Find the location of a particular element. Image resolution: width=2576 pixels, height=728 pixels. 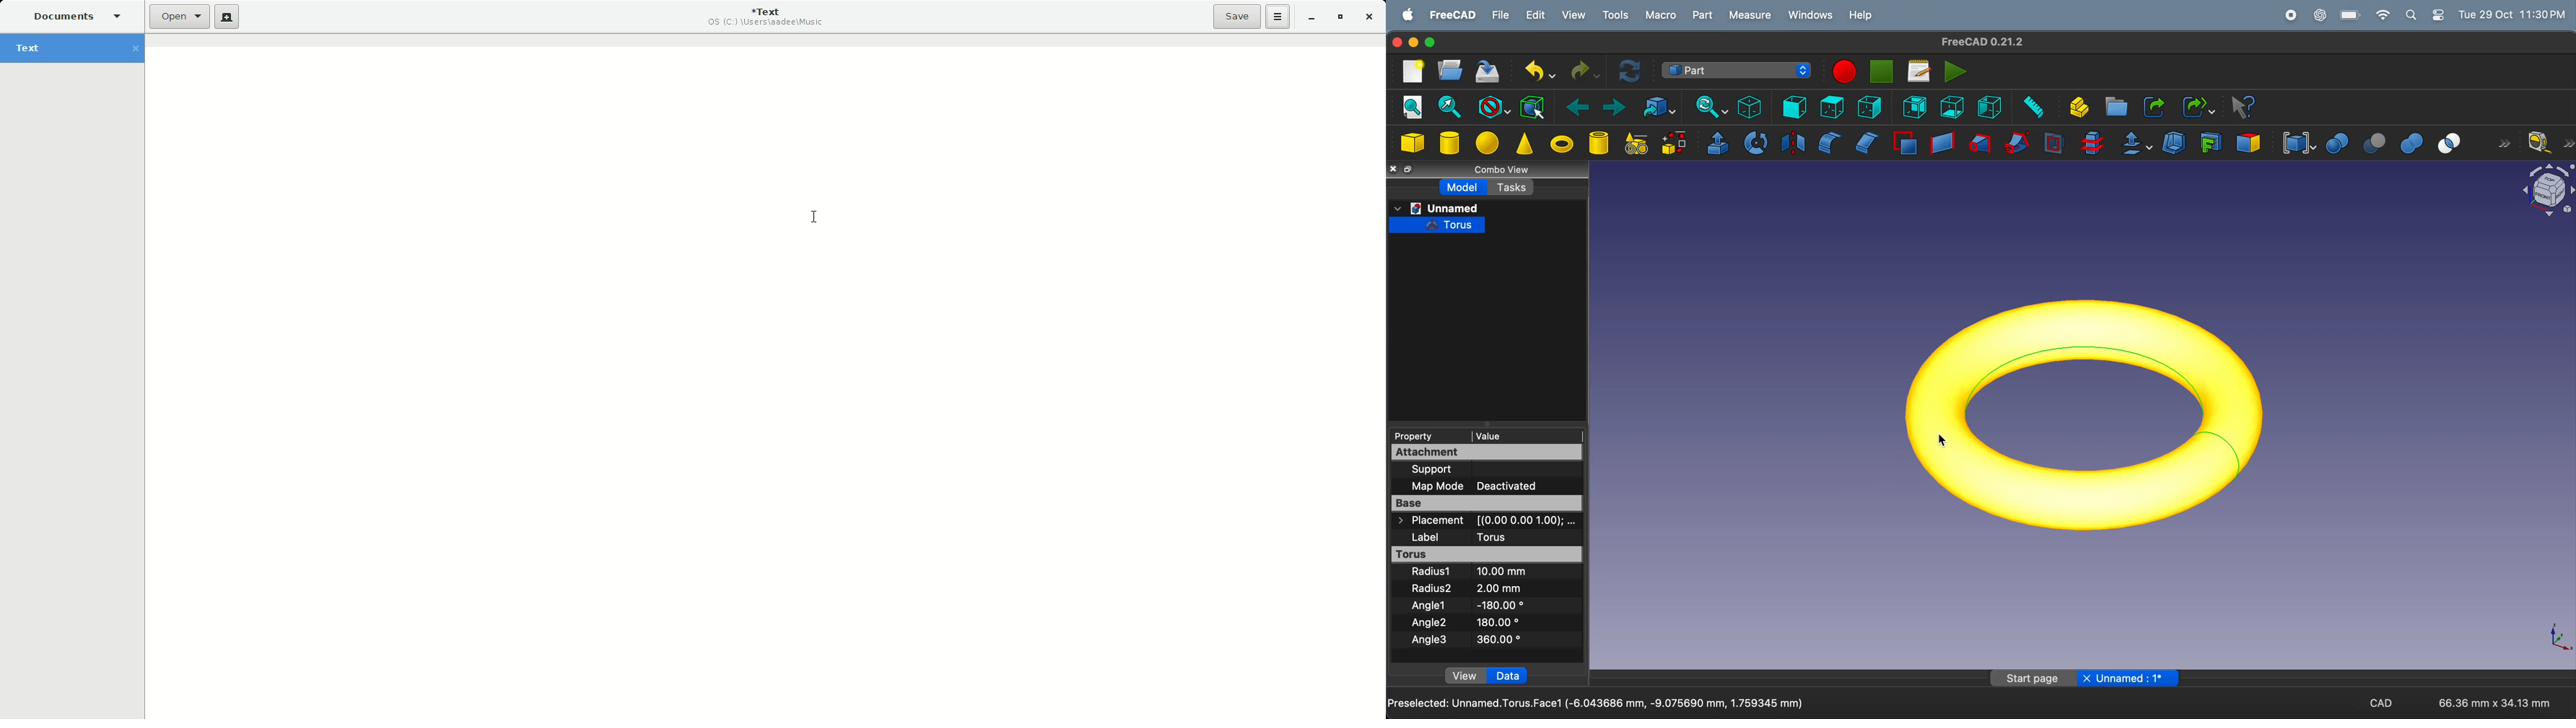

stop marco recording is located at coordinates (1882, 71).